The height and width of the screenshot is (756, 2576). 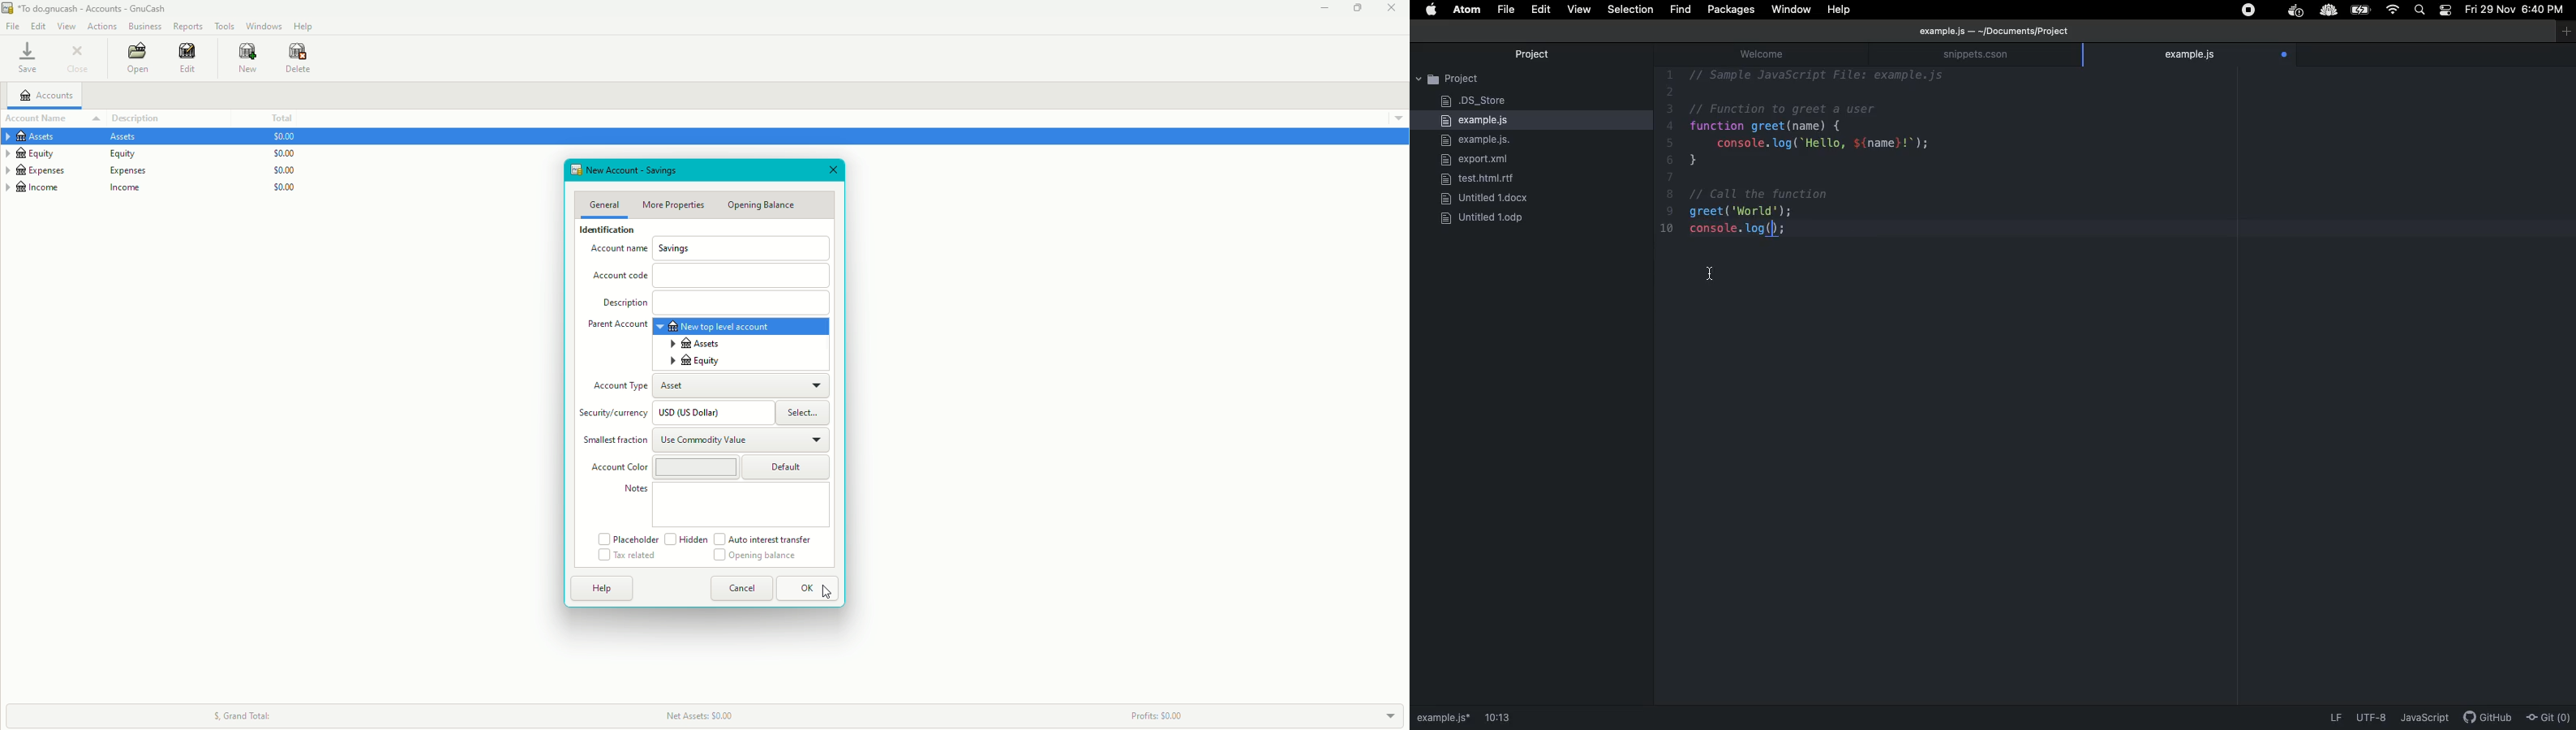 What do you see at coordinates (1499, 716) in the screenshot?
I see `1:1` at bounding box center [1499, 716].